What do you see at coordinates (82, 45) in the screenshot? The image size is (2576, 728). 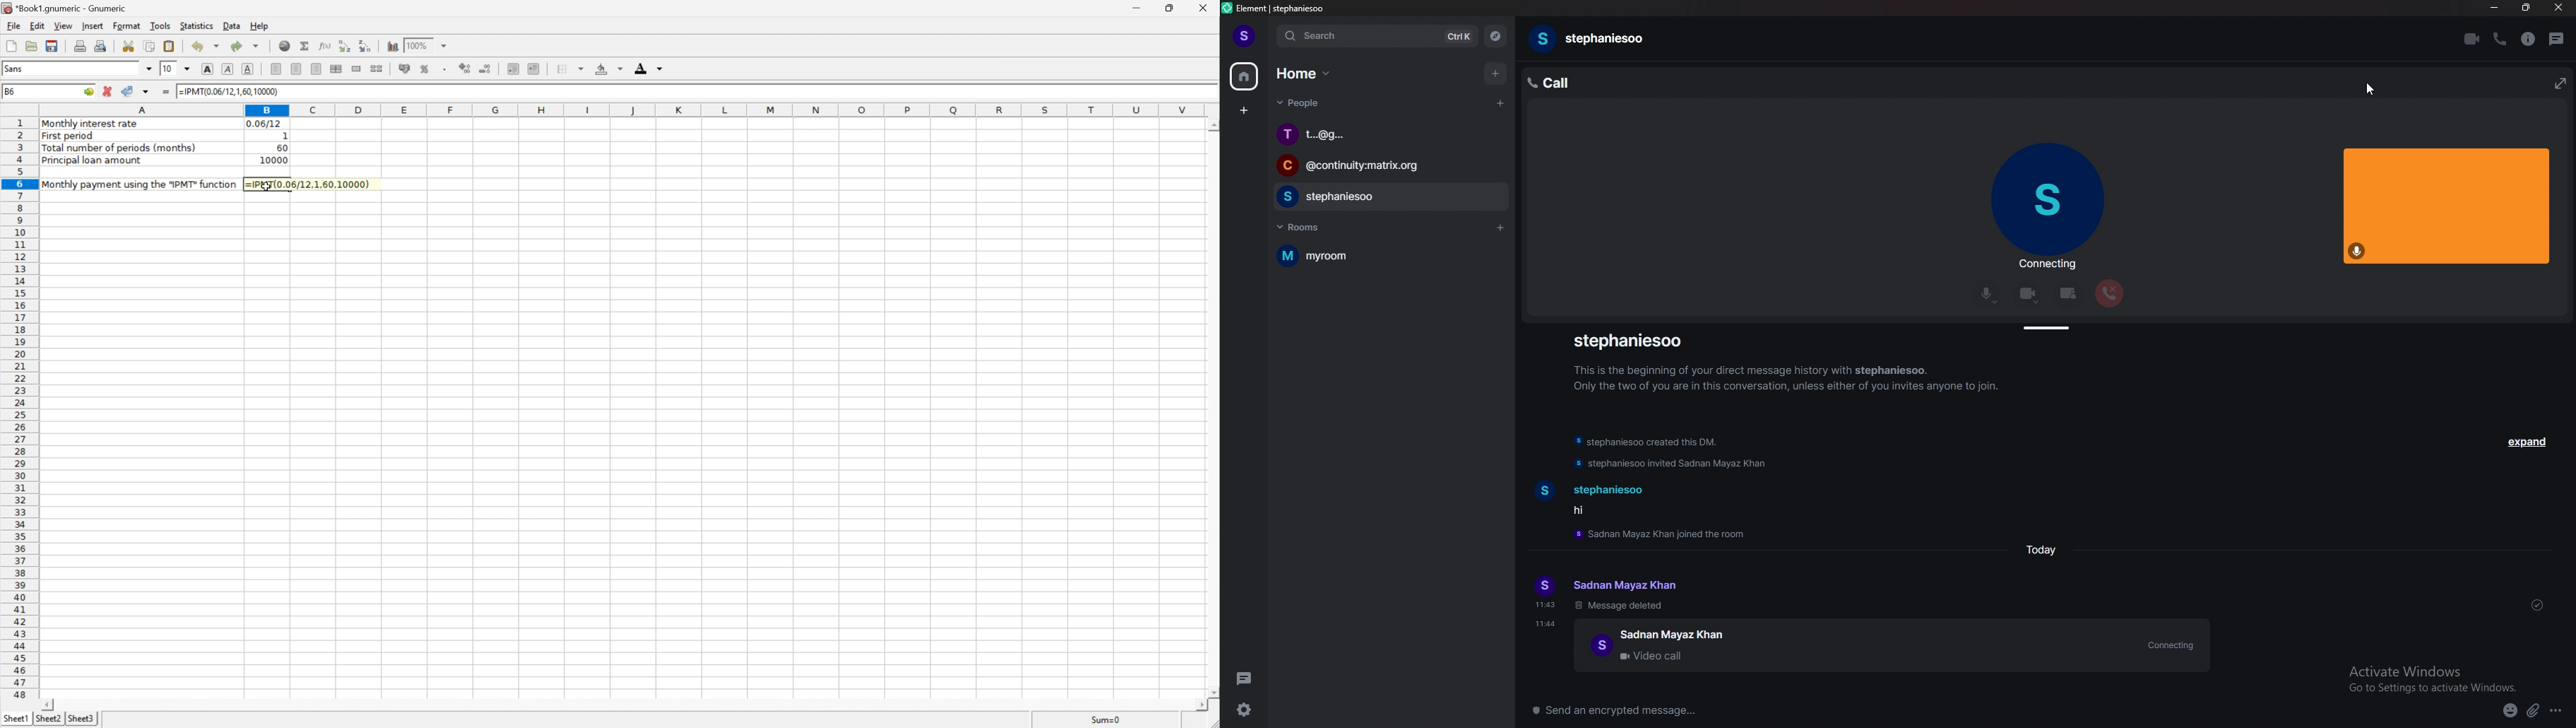 I see `Print current file` at bounding box center [82, 45].